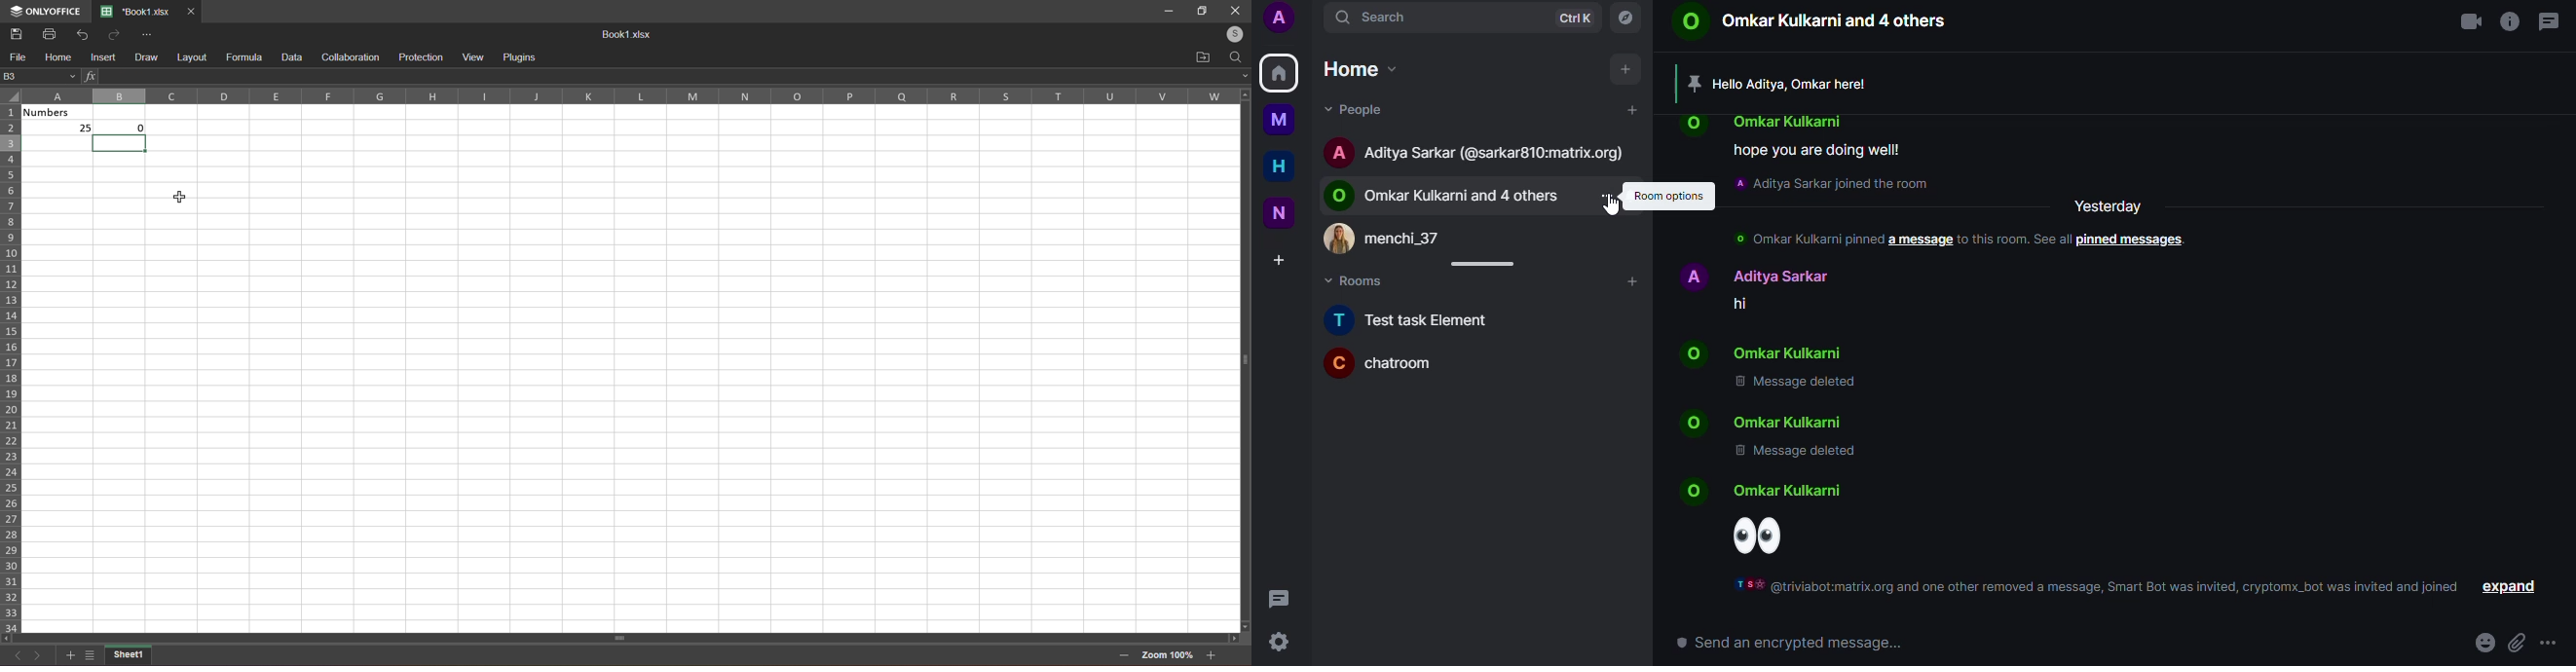  What do you see at coordinates (47, 8) in the screenshot?
I see `onlyoffice` at bounding box center [47, 8].